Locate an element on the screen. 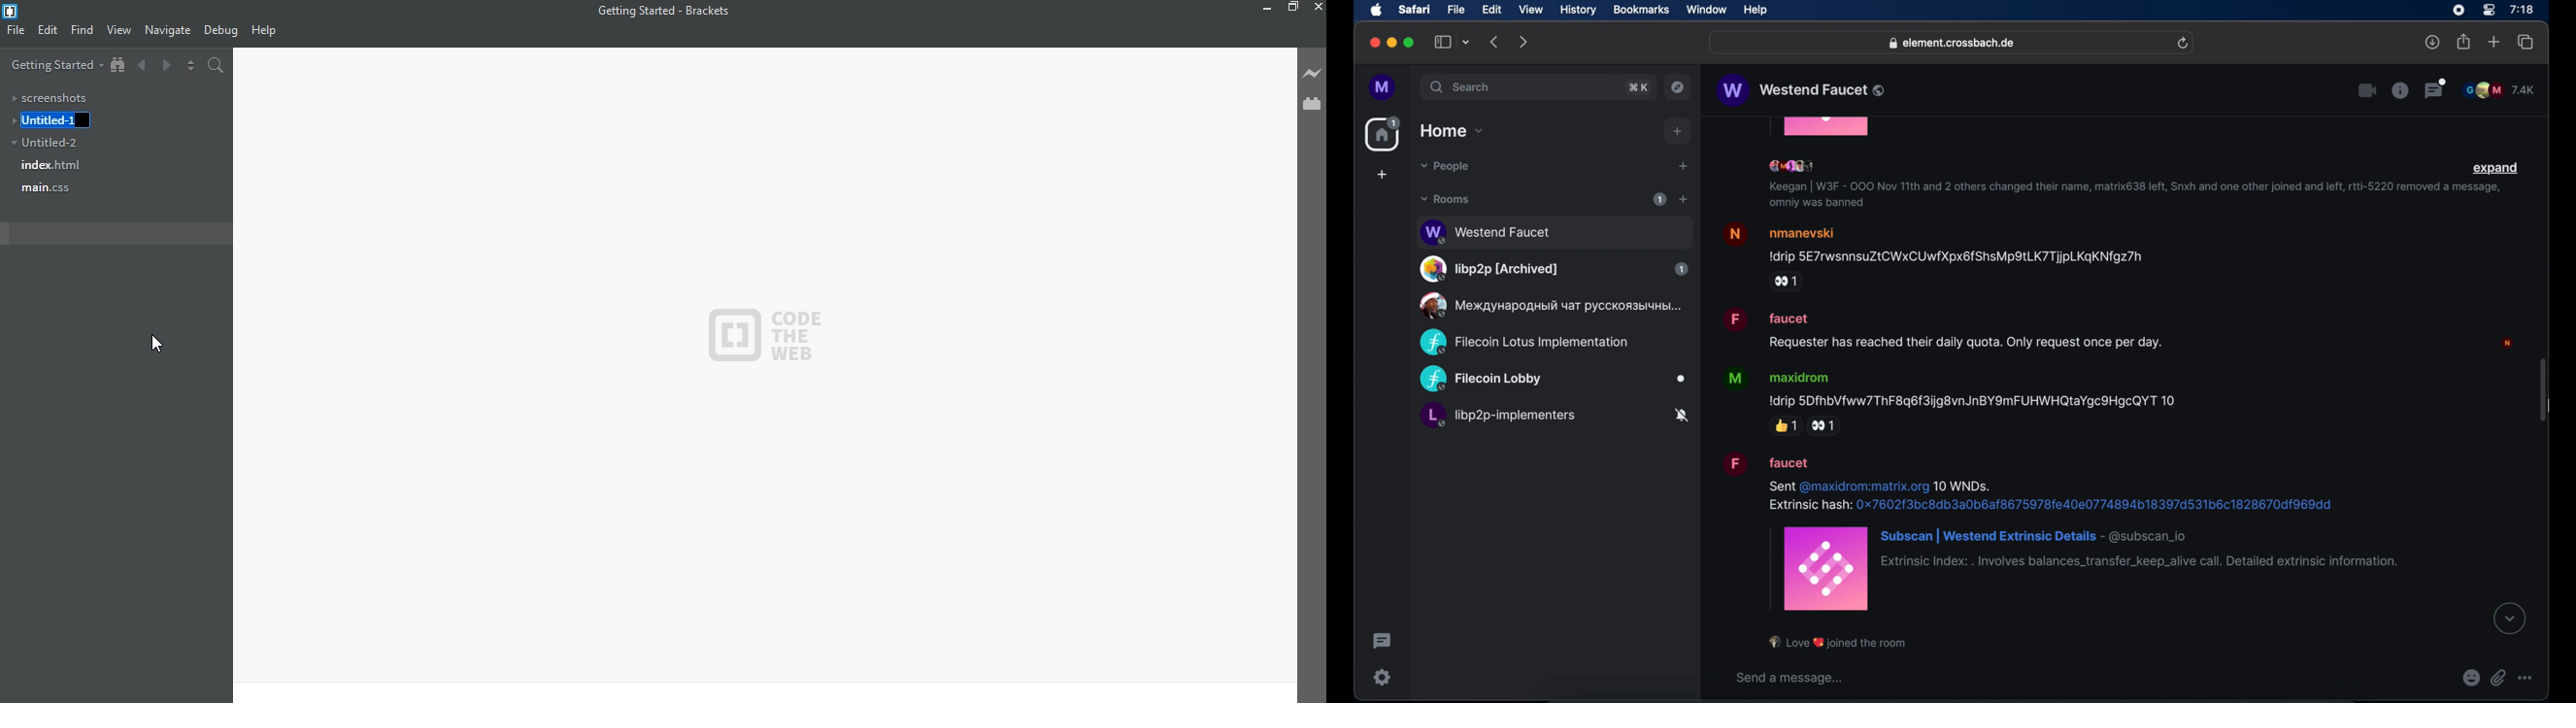 The width and height of the screenshot is (2576, 728). backward is located at coordinates (142, 66).